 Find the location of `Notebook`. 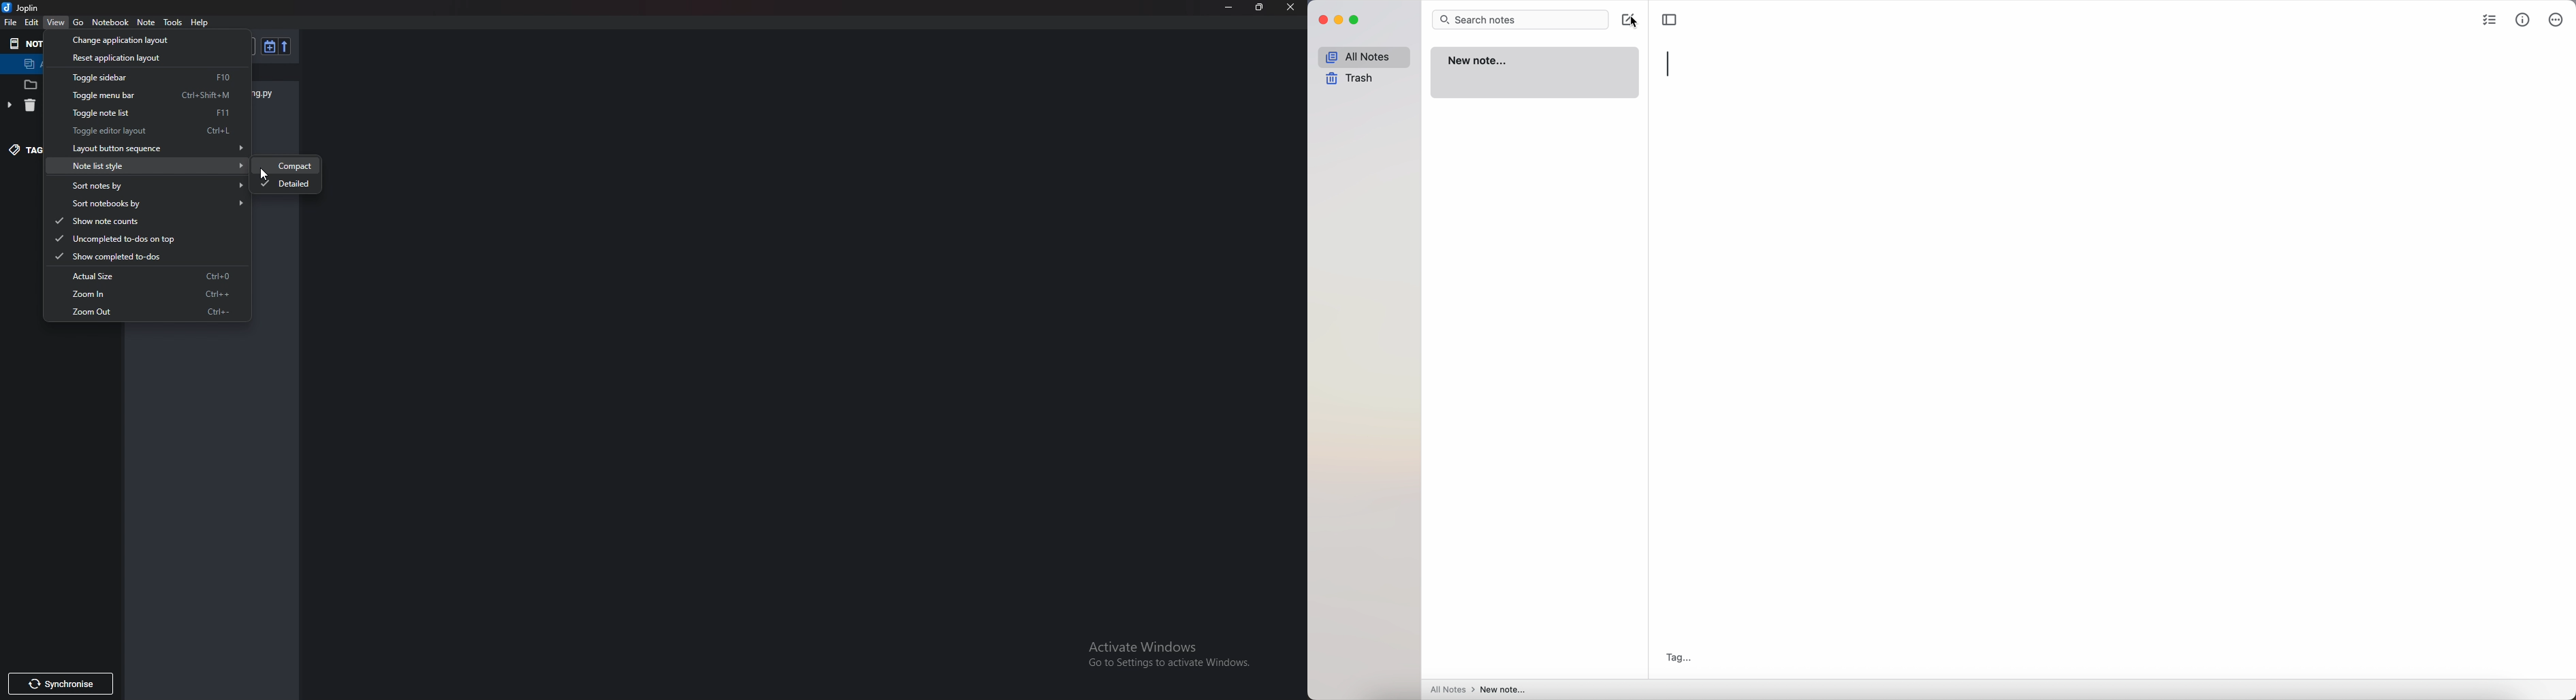

Notebook is located at coordinates (110, 22).